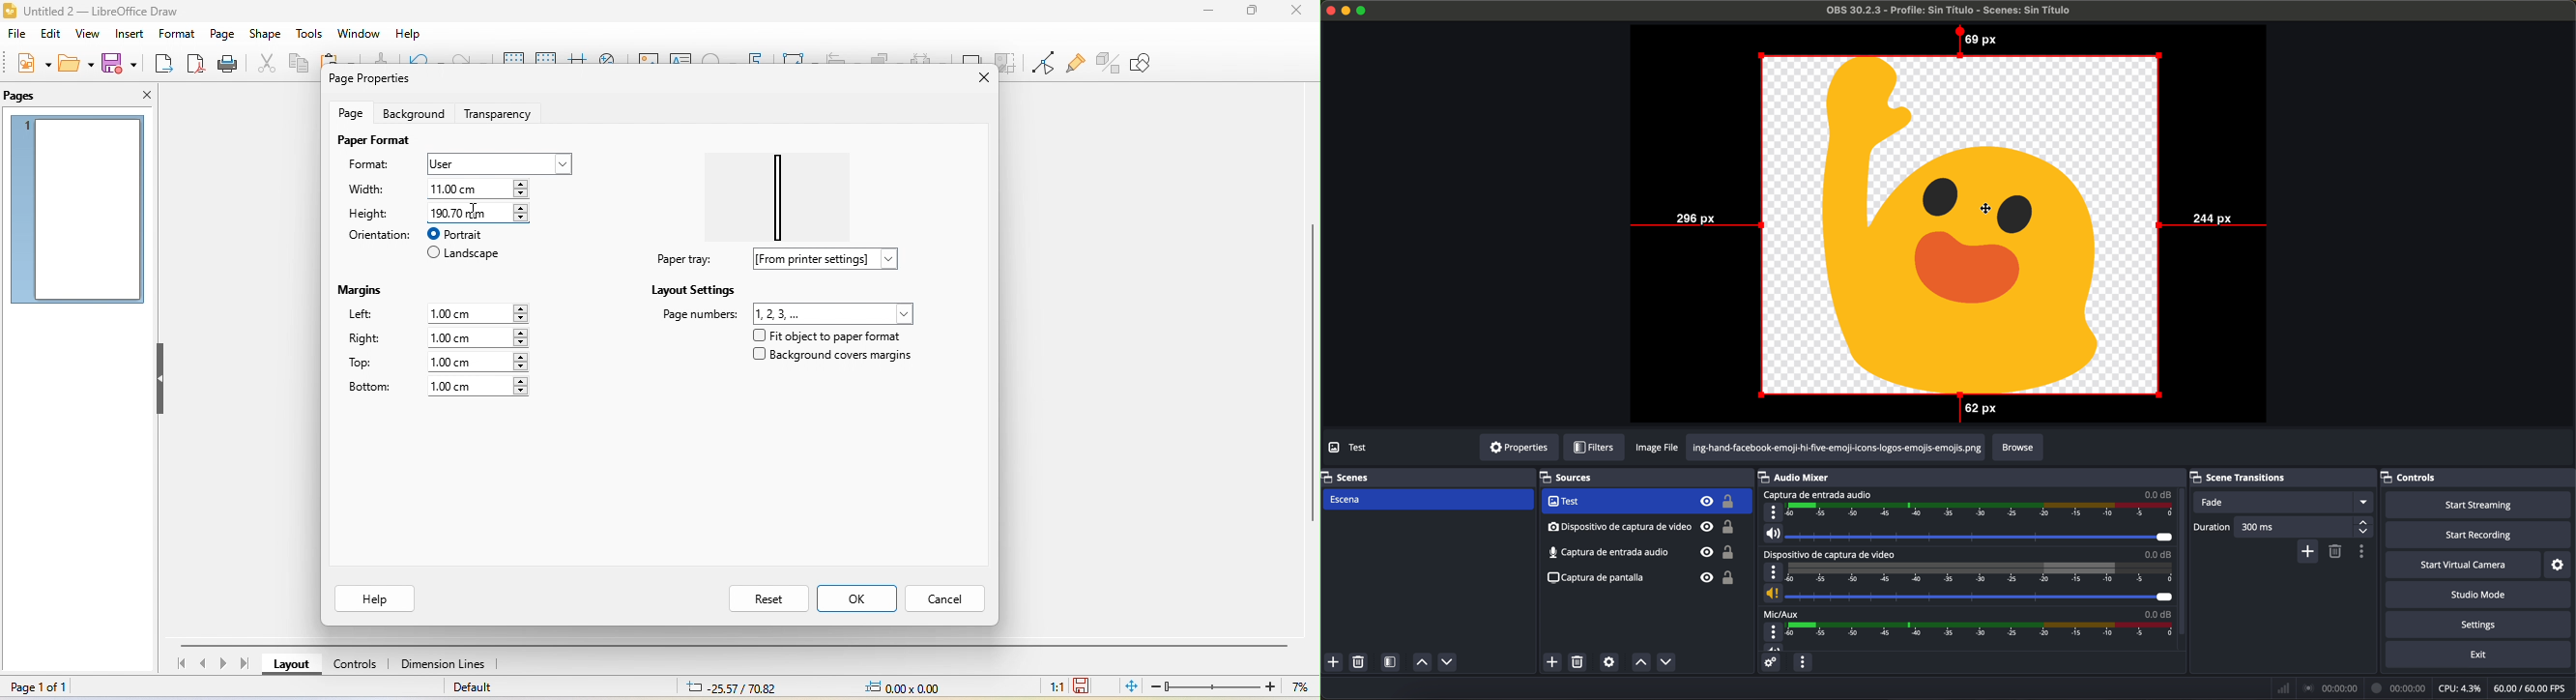 The height and width of the screenshot is (700, 2576). What do you see at coordinates (2159, 554) in the screenshot?
I see `0.0 dB` at bounding box center [2159, 554].